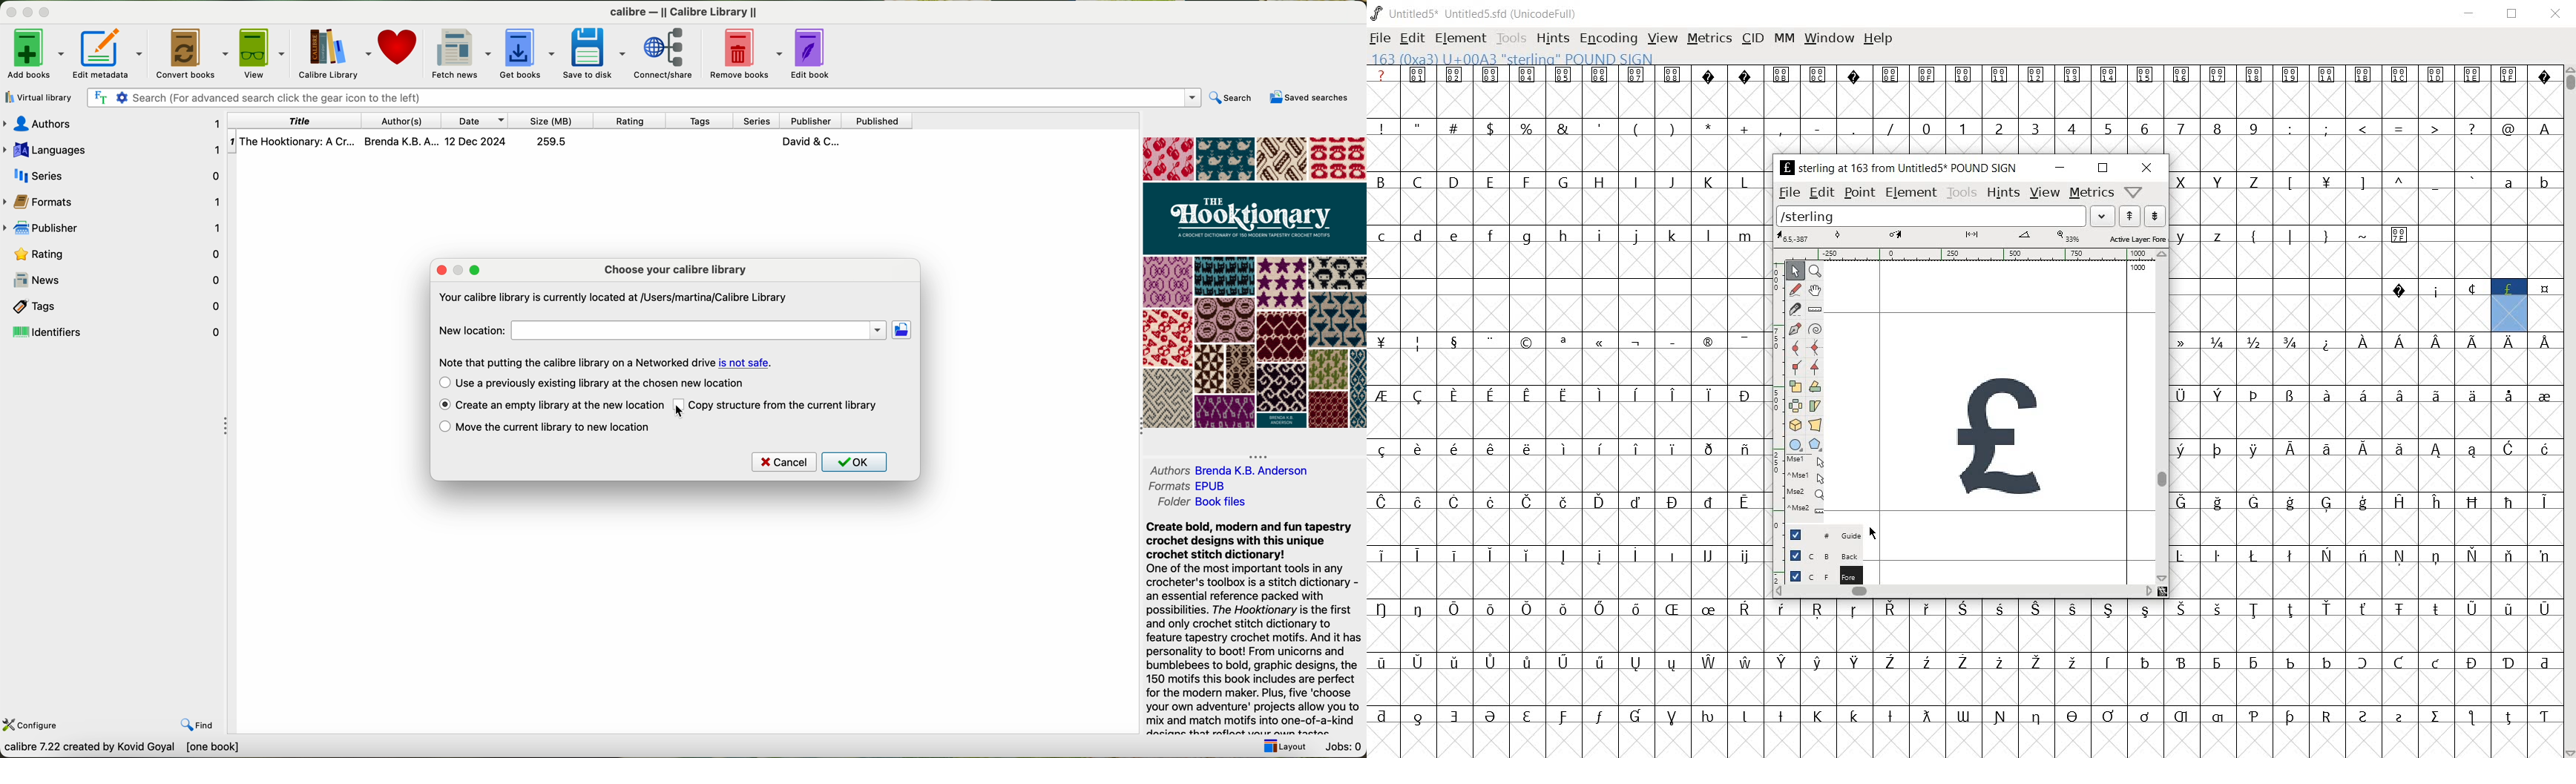 Image resolution: width=2576 pixels, height=784 pixels. Describe the element at coordinates (2181, 129) in the screenshot. I see `7` at that location.